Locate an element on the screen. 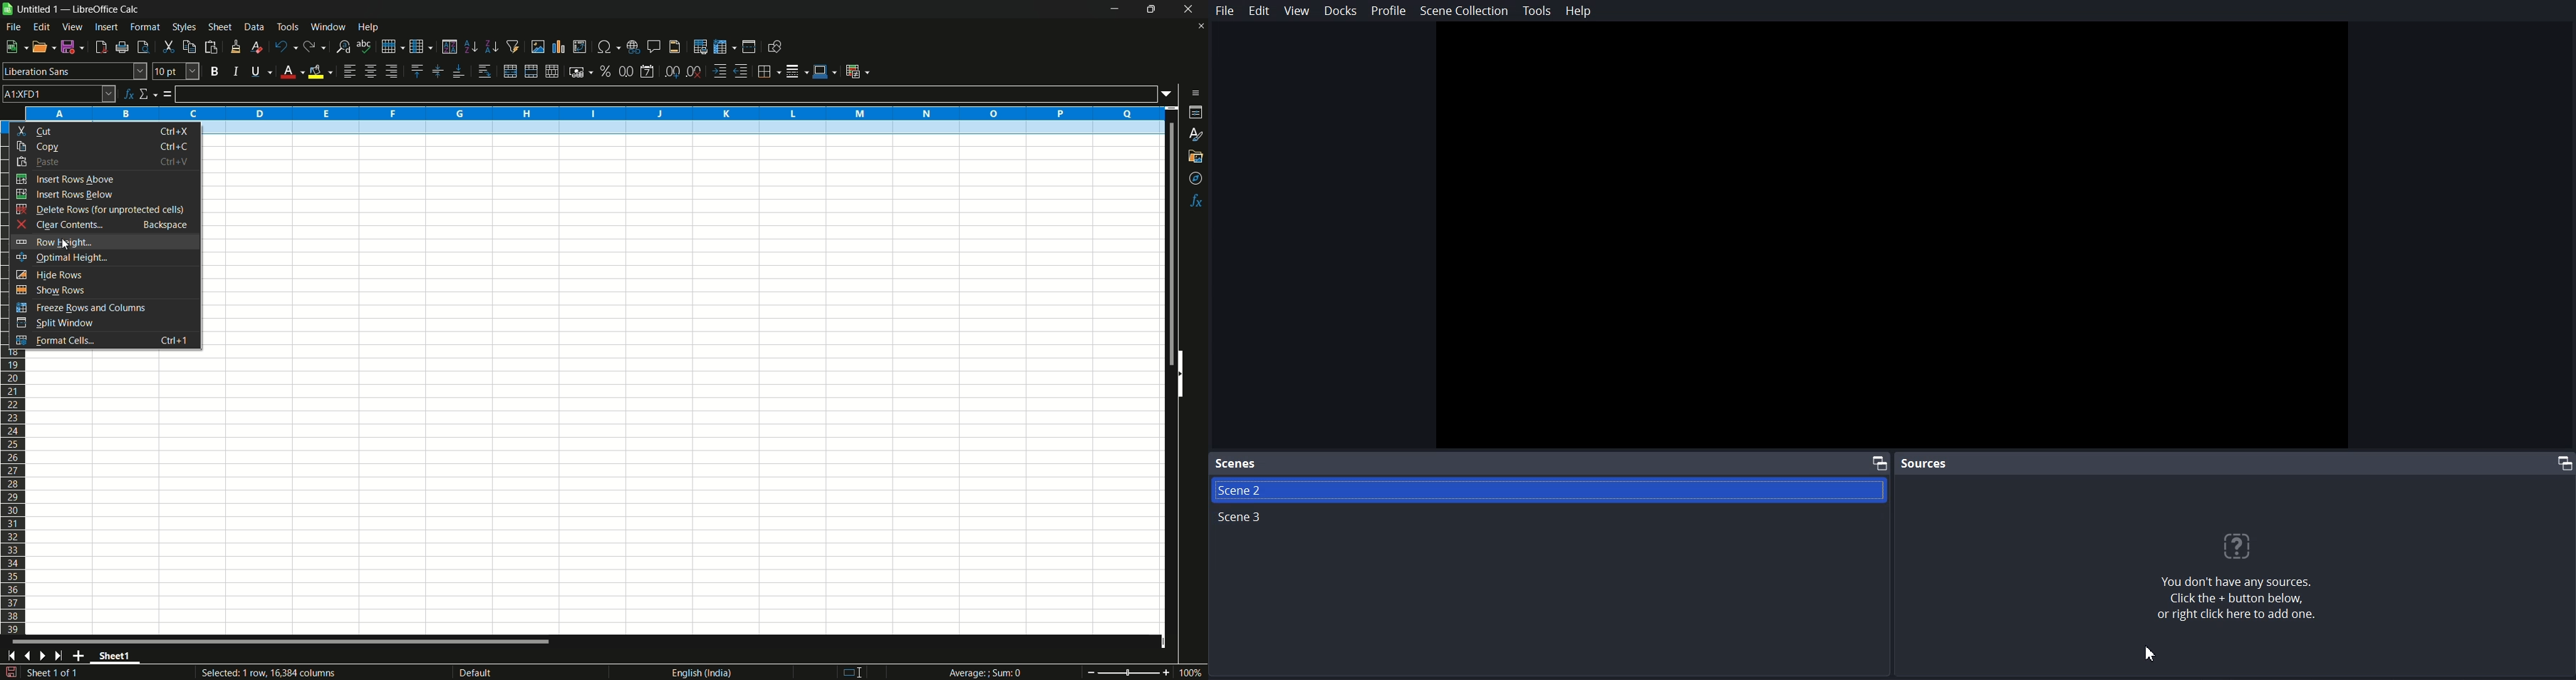  Scene Collection is located at coordinates (1464, 11).